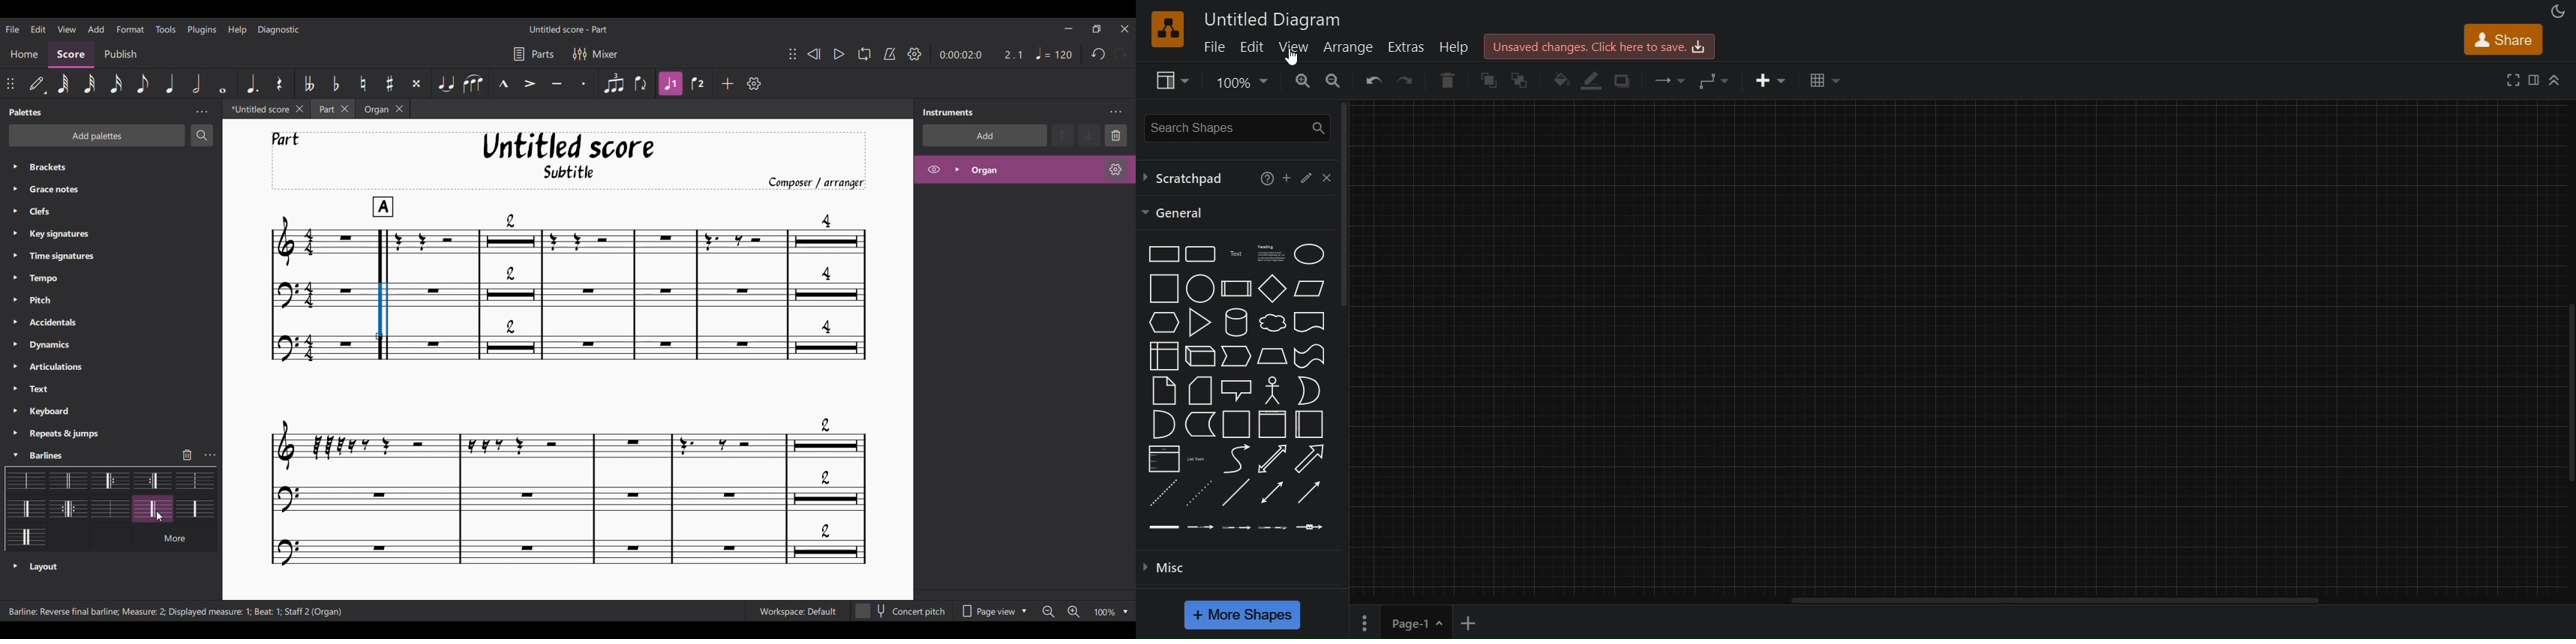  I want to click on Panel title, so click(949, 112).